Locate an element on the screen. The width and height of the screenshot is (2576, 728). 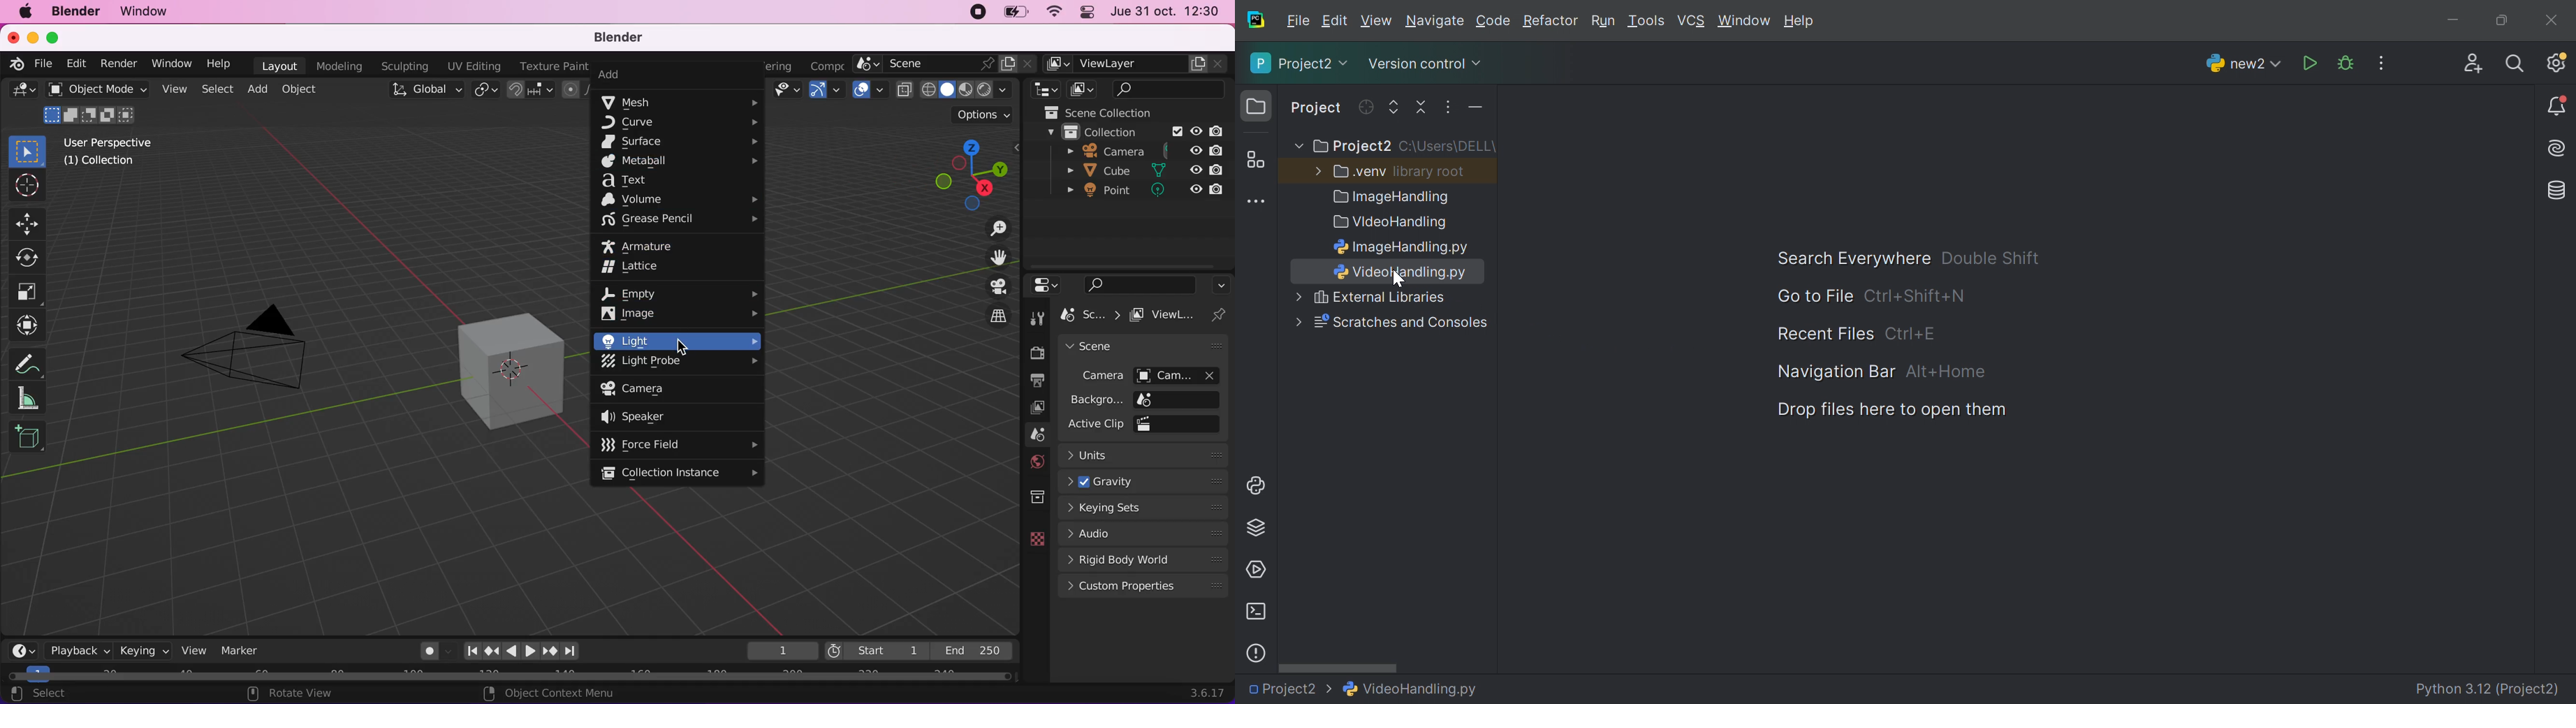
Python packages is located at coordinates (1256, 527).